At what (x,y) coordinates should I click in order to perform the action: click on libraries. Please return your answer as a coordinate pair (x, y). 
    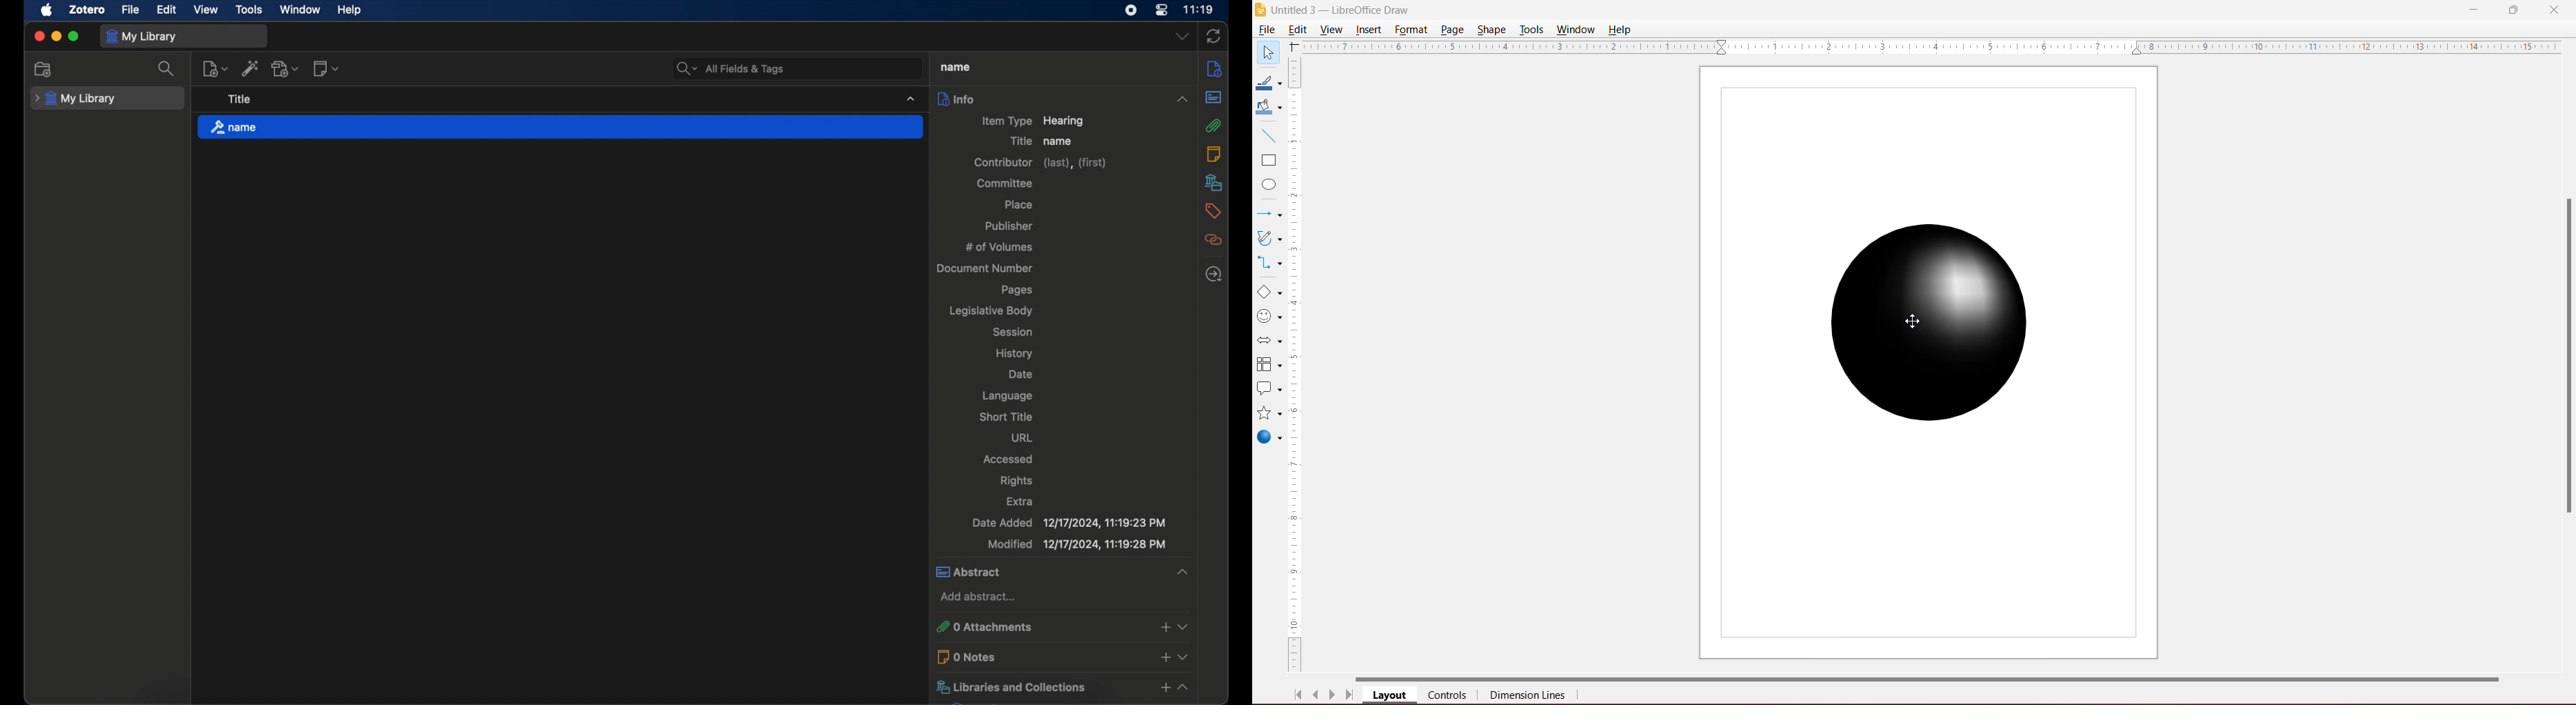
    Looking at the image, I should click on (1062, 687).